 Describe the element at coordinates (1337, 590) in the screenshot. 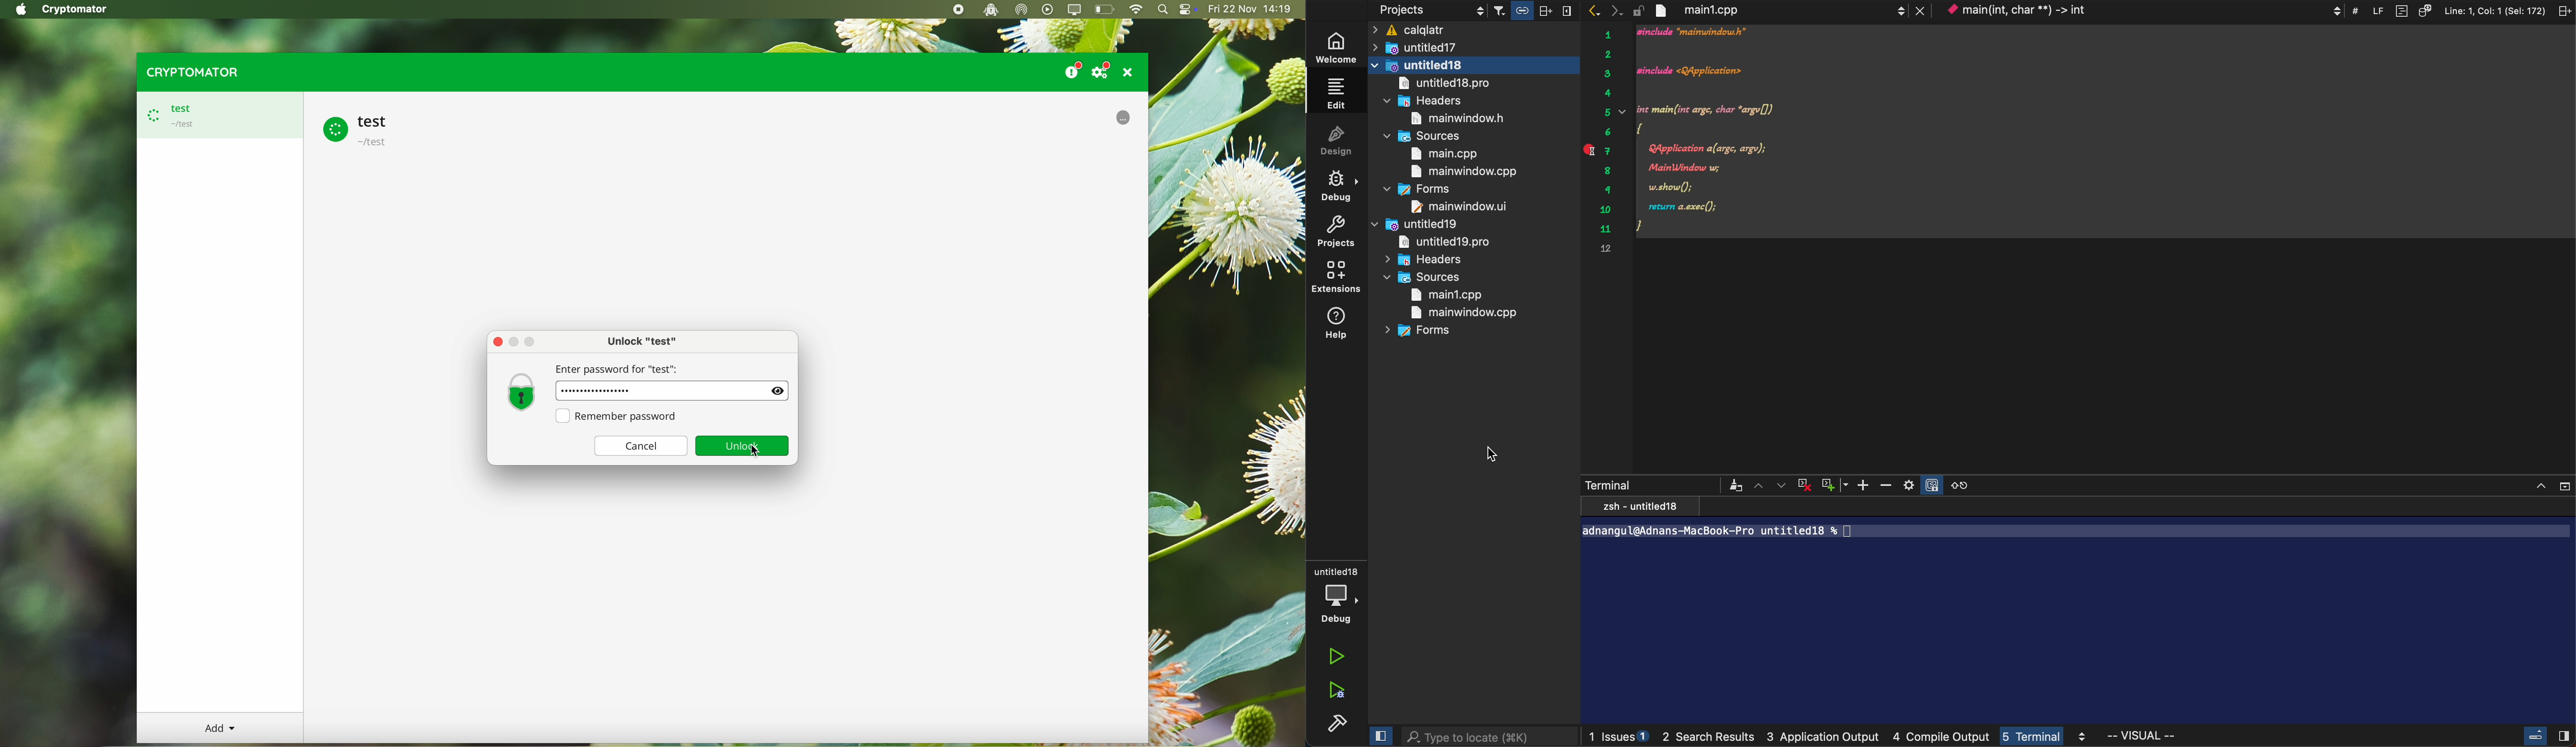

I see `debug` at that location.